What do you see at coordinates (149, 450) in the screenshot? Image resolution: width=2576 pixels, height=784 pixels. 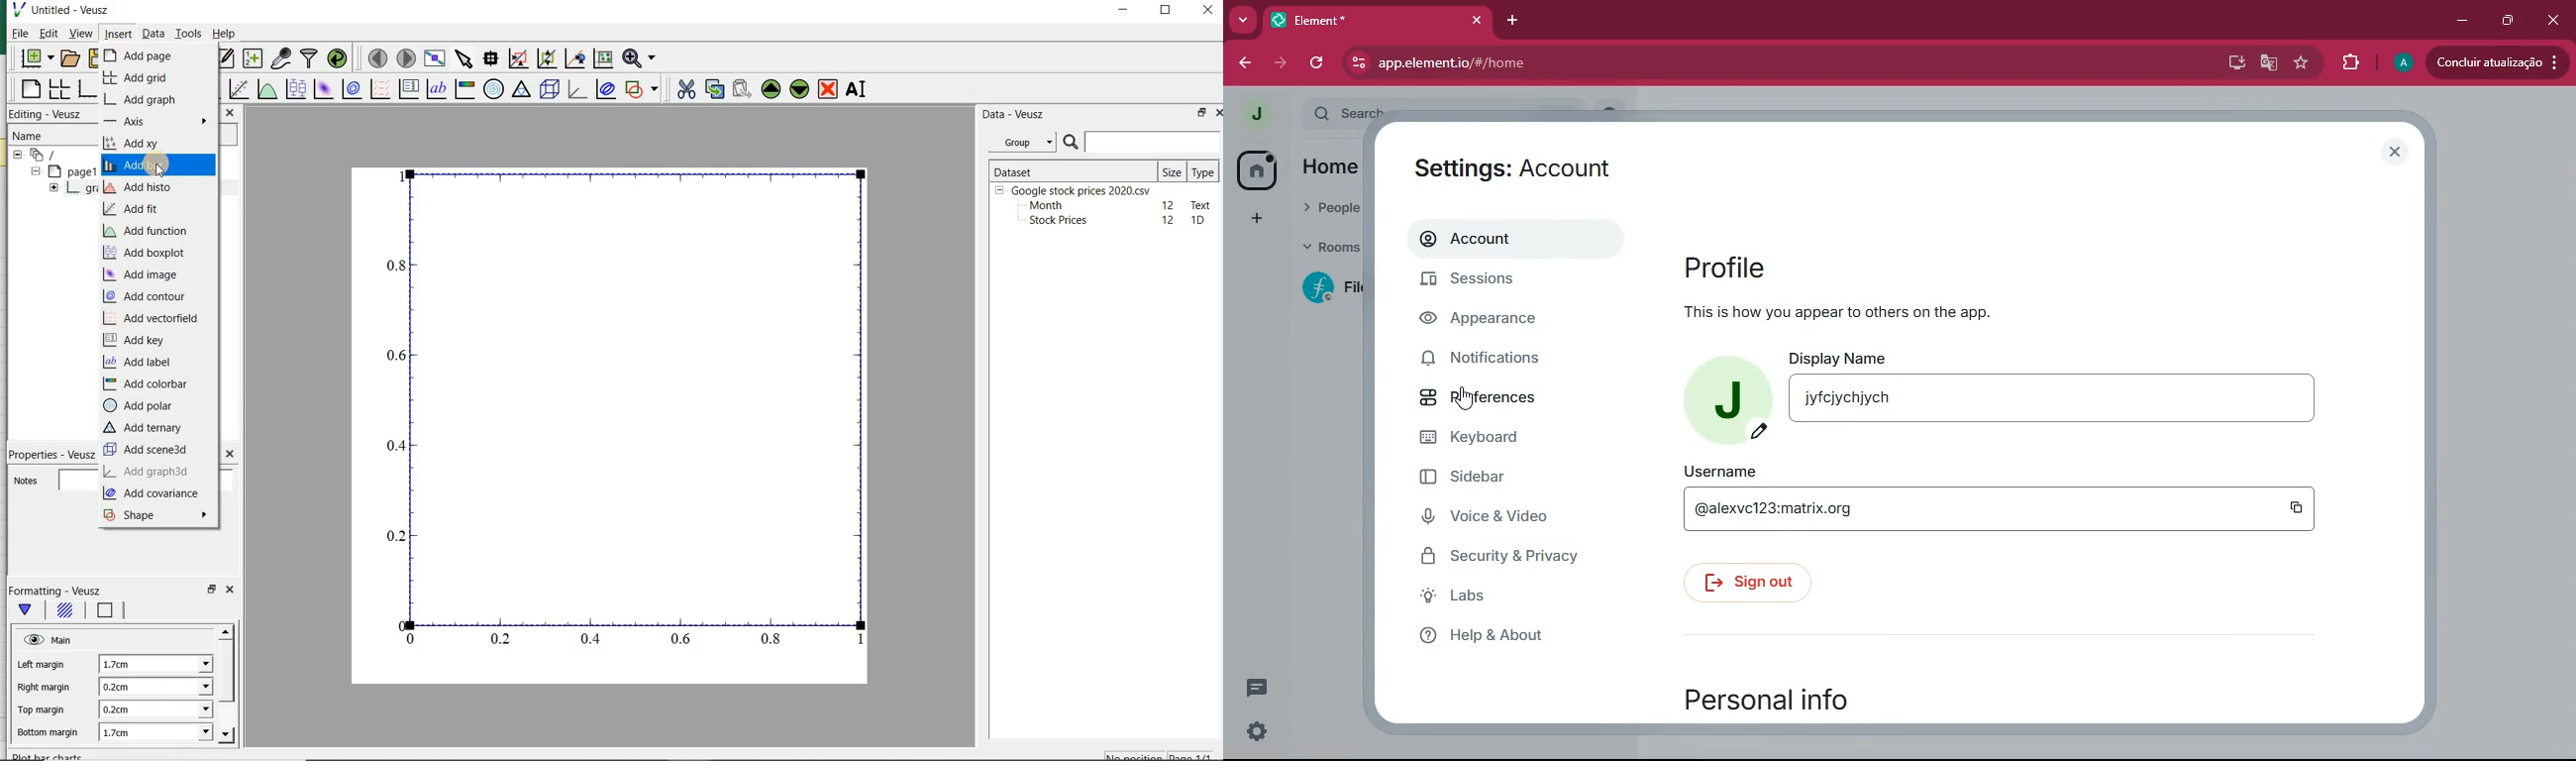 I see `add scene3d` at bounding box center [149, 450].